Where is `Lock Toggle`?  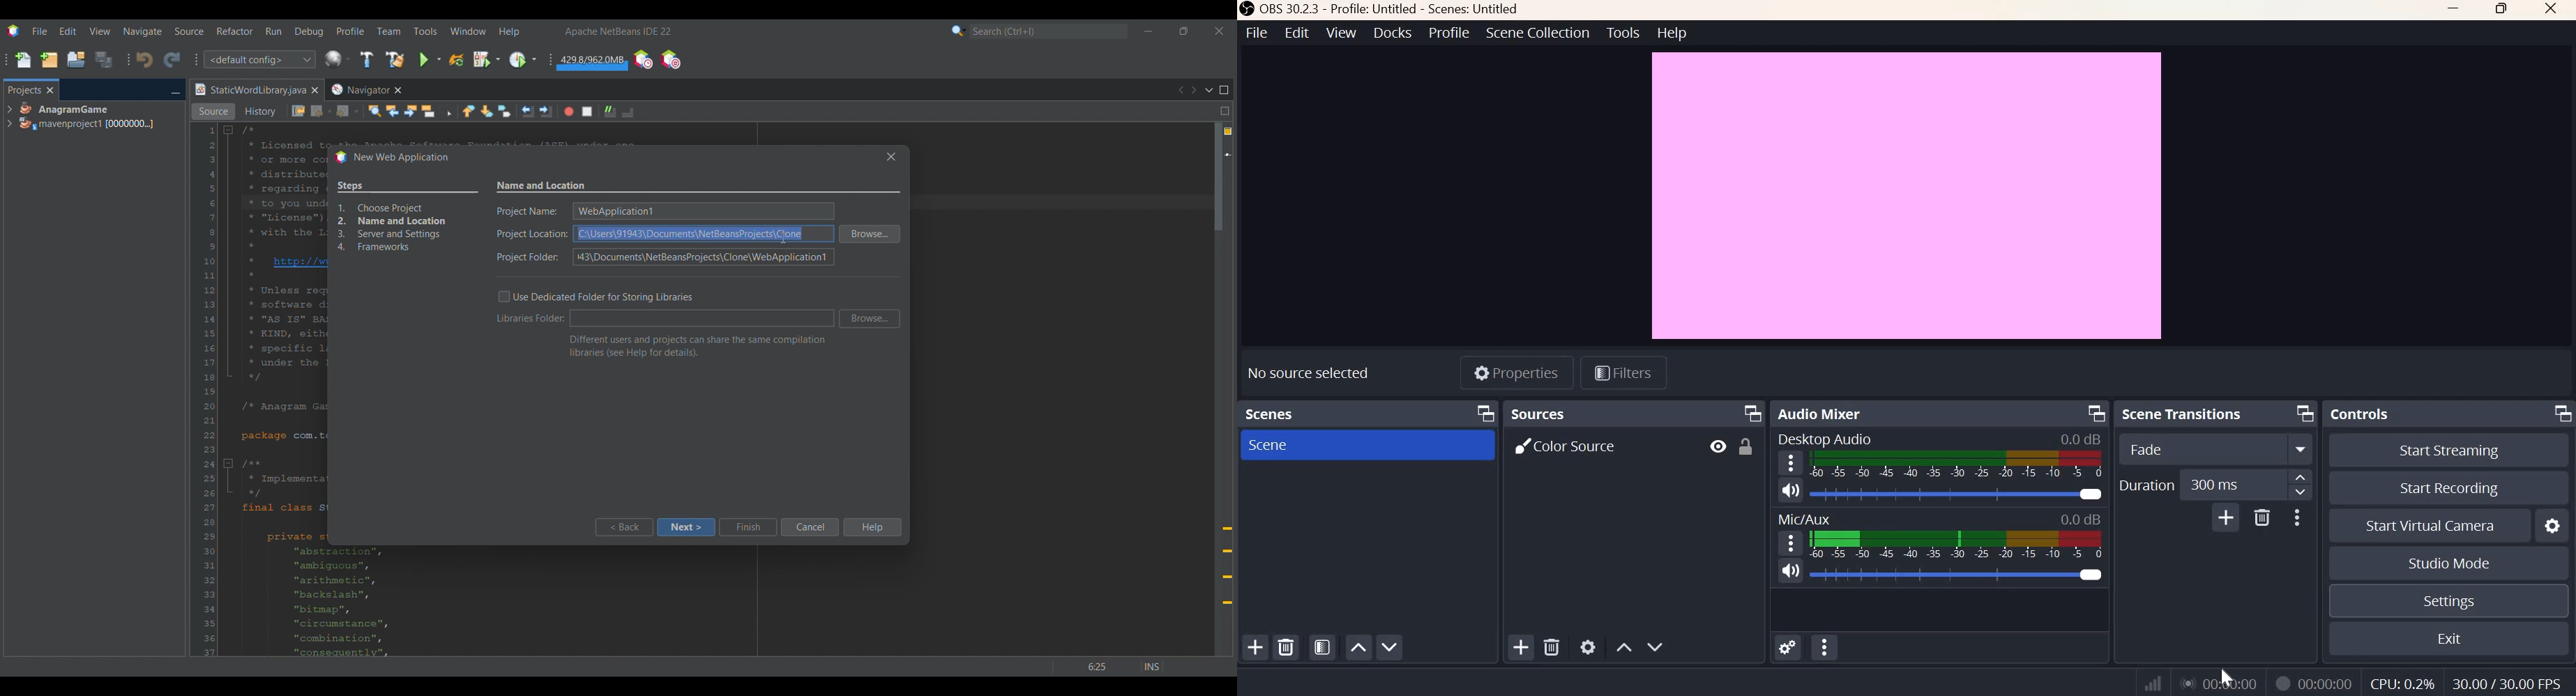 Lock Toggle is located at coordinates (1748, 447).